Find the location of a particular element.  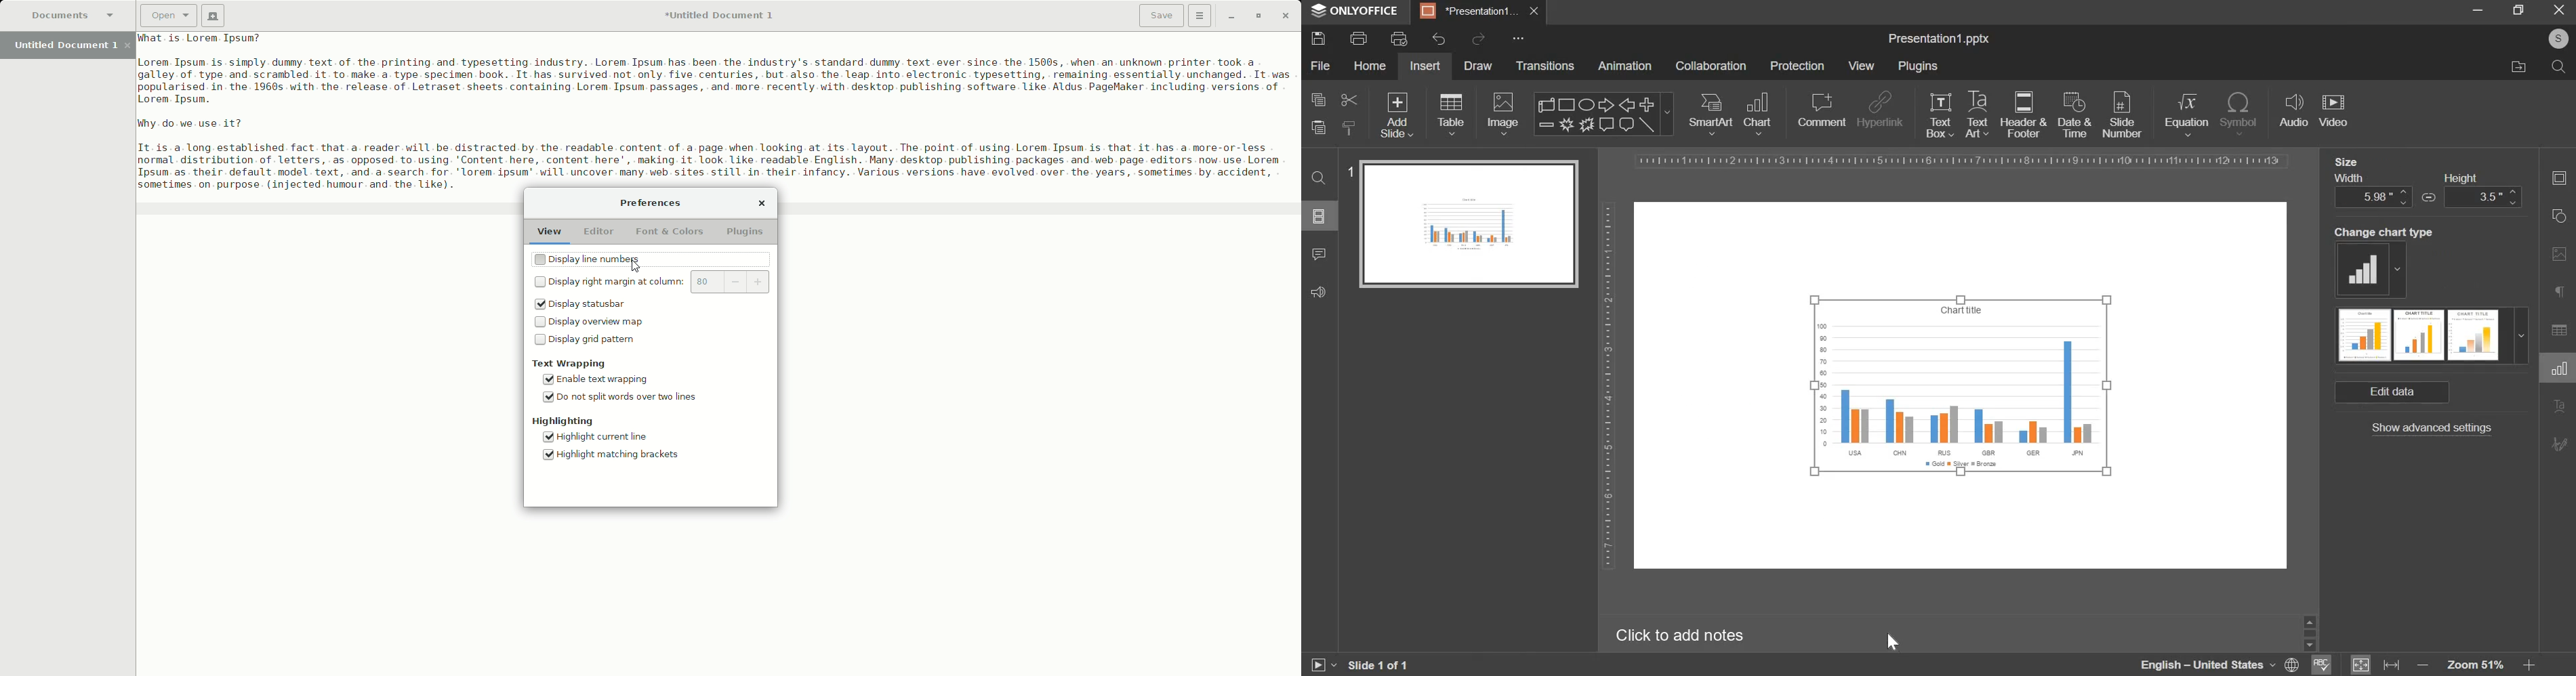

window name is located at coordinates (1356, 12).